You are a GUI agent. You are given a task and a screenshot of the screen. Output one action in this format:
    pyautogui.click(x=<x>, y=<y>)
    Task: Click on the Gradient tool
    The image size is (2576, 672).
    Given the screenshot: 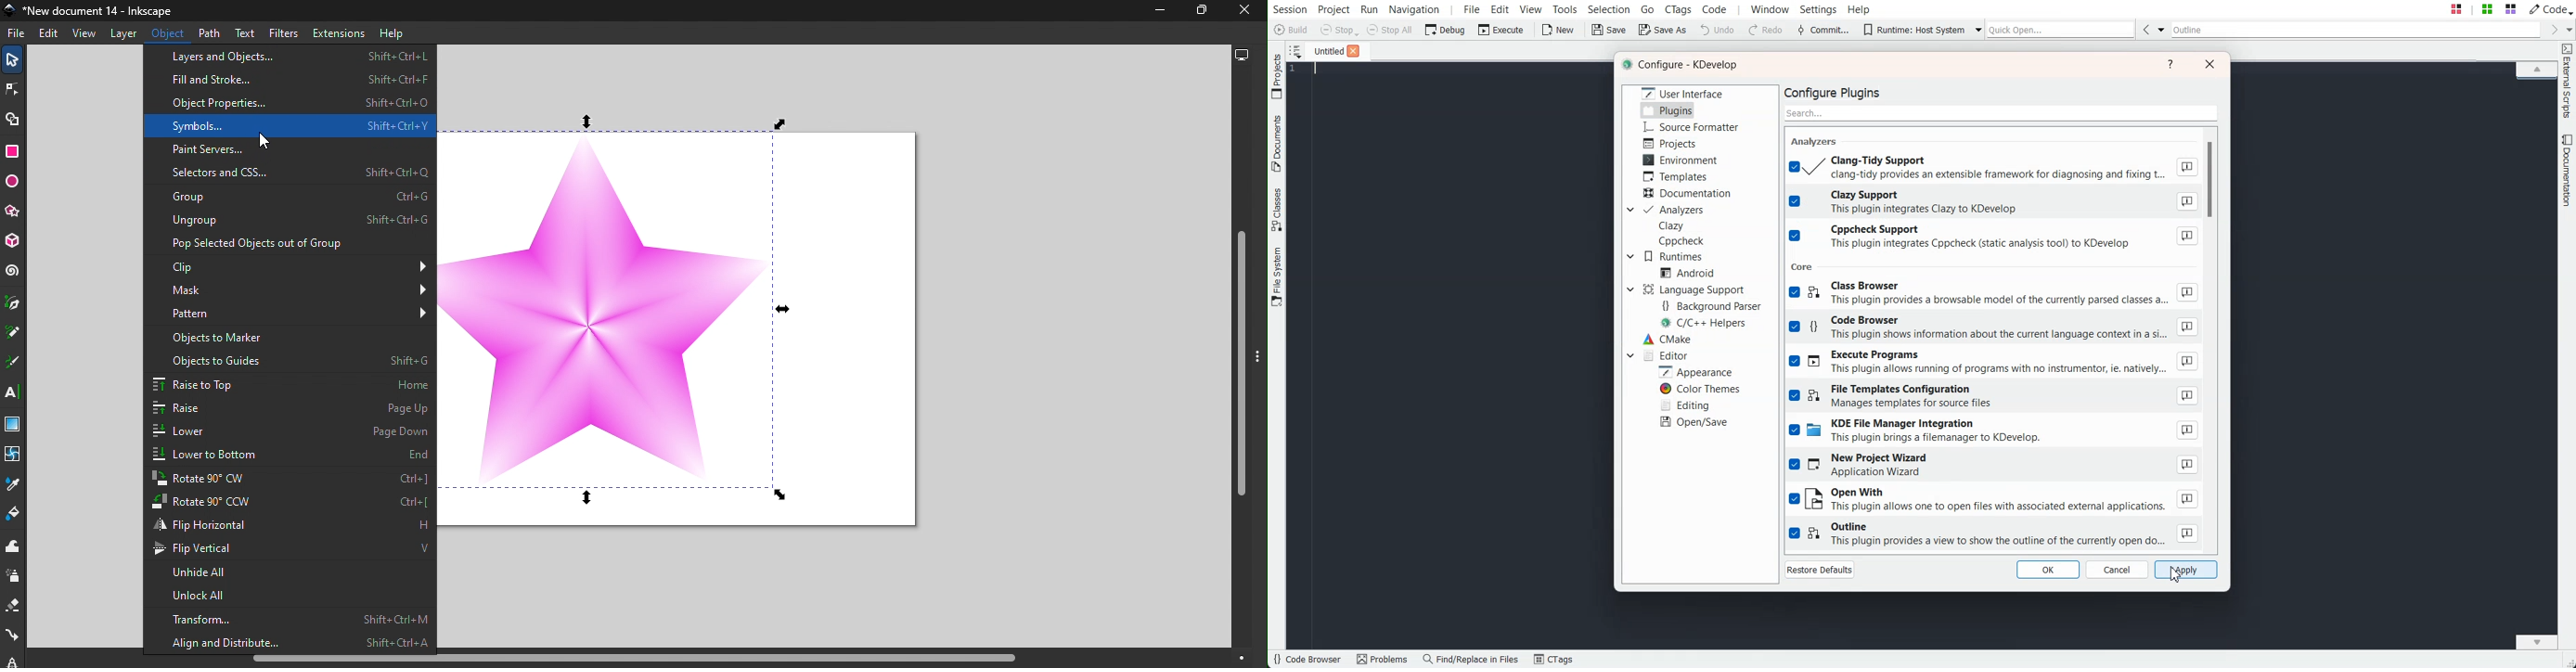 What is the action you would take?
    pyautogui.click(x=14, y=425)
    